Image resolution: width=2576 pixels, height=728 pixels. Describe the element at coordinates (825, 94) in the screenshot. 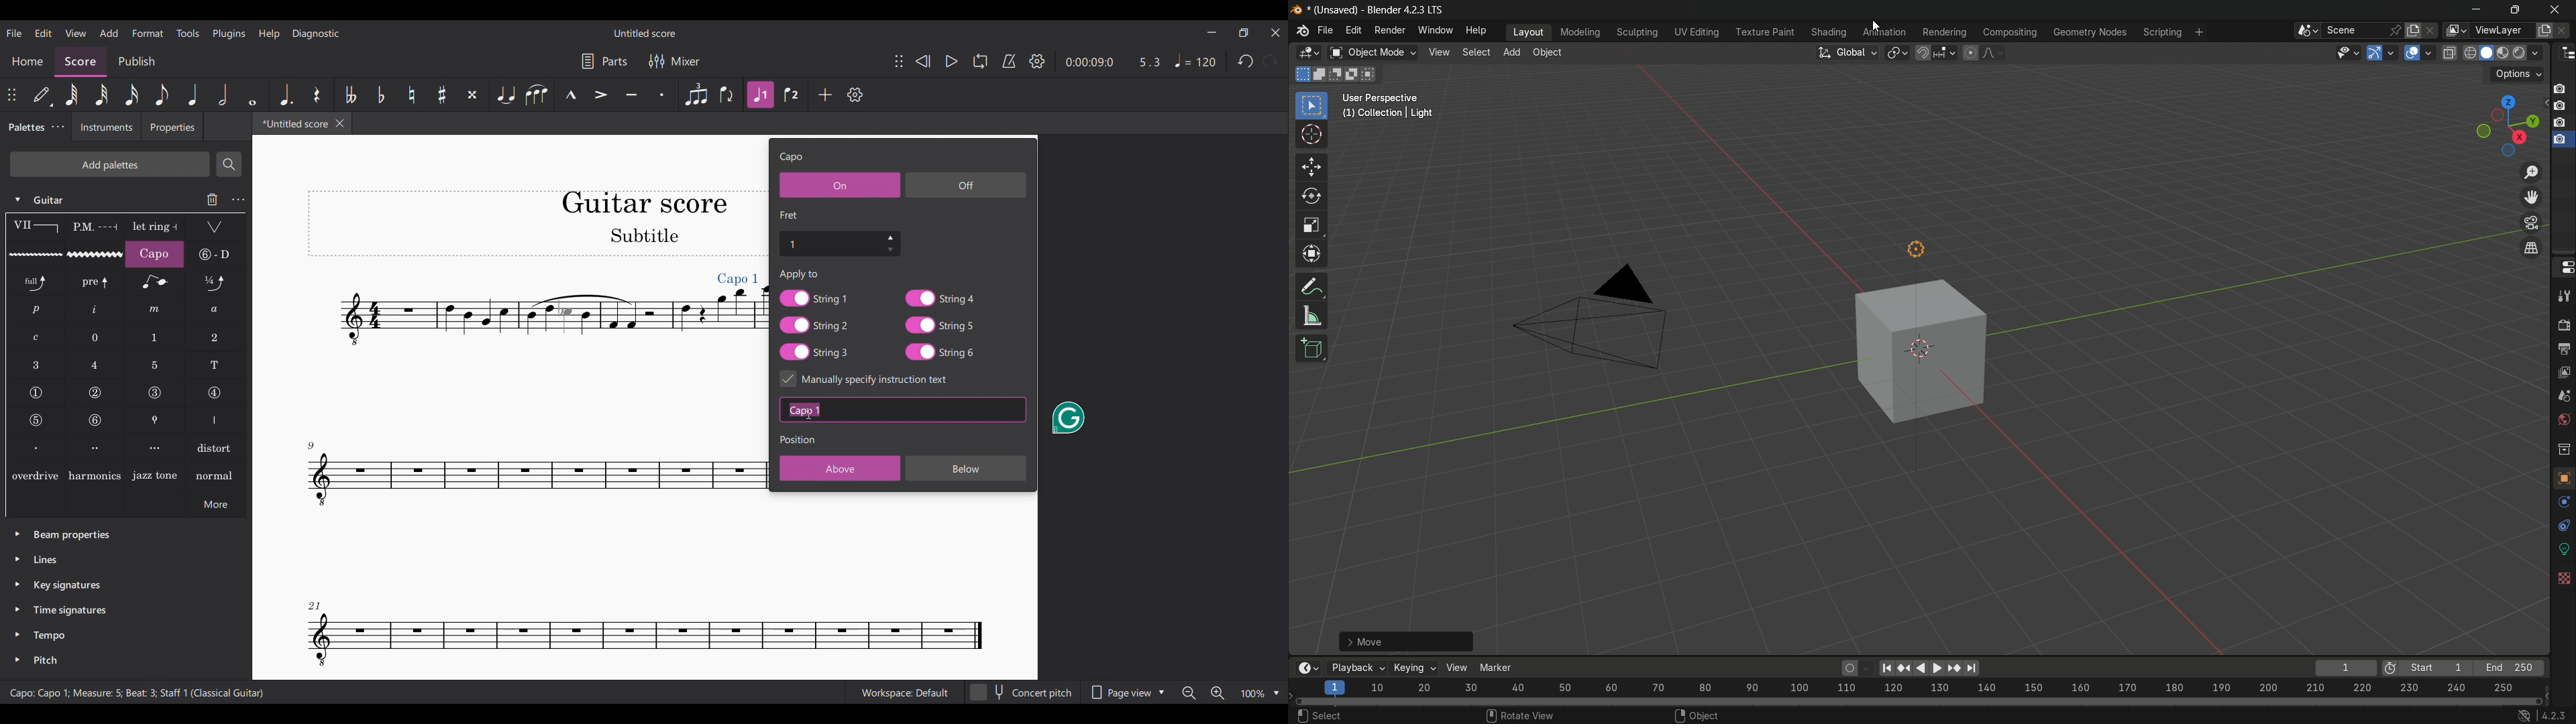

I see `Add` at that location.